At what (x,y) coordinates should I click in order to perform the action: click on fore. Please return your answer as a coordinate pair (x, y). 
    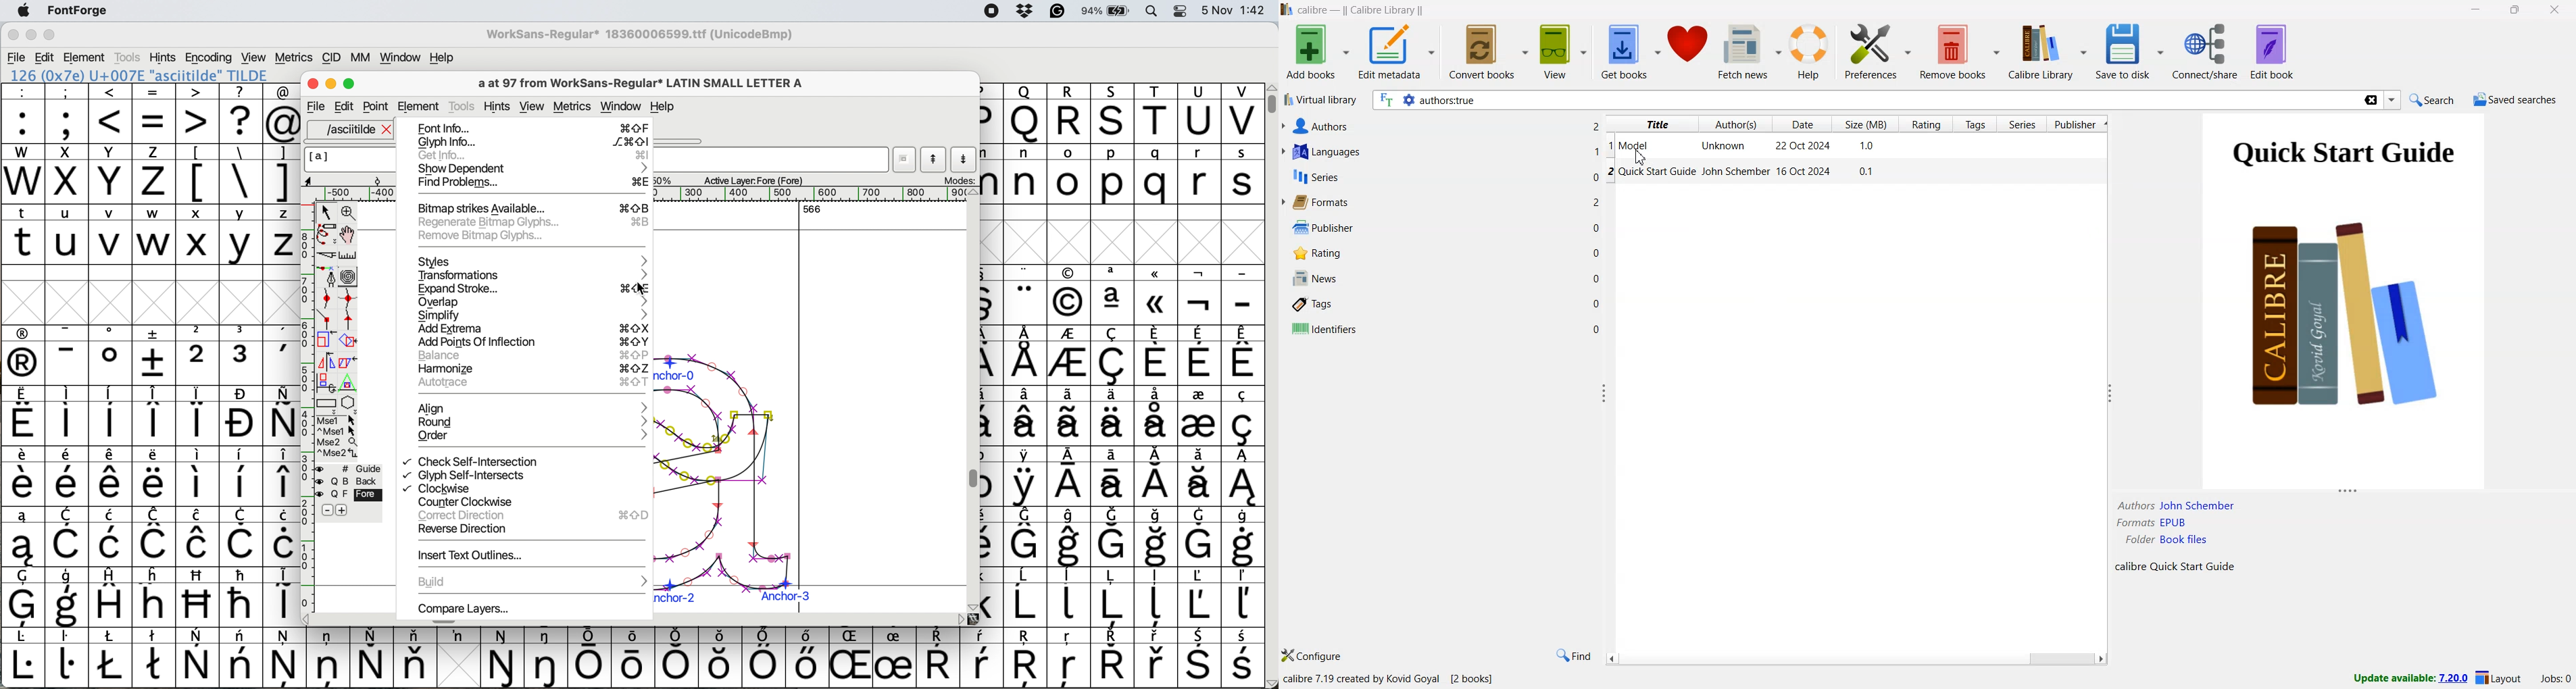
    Looking at the image, I should click on (350, 495).